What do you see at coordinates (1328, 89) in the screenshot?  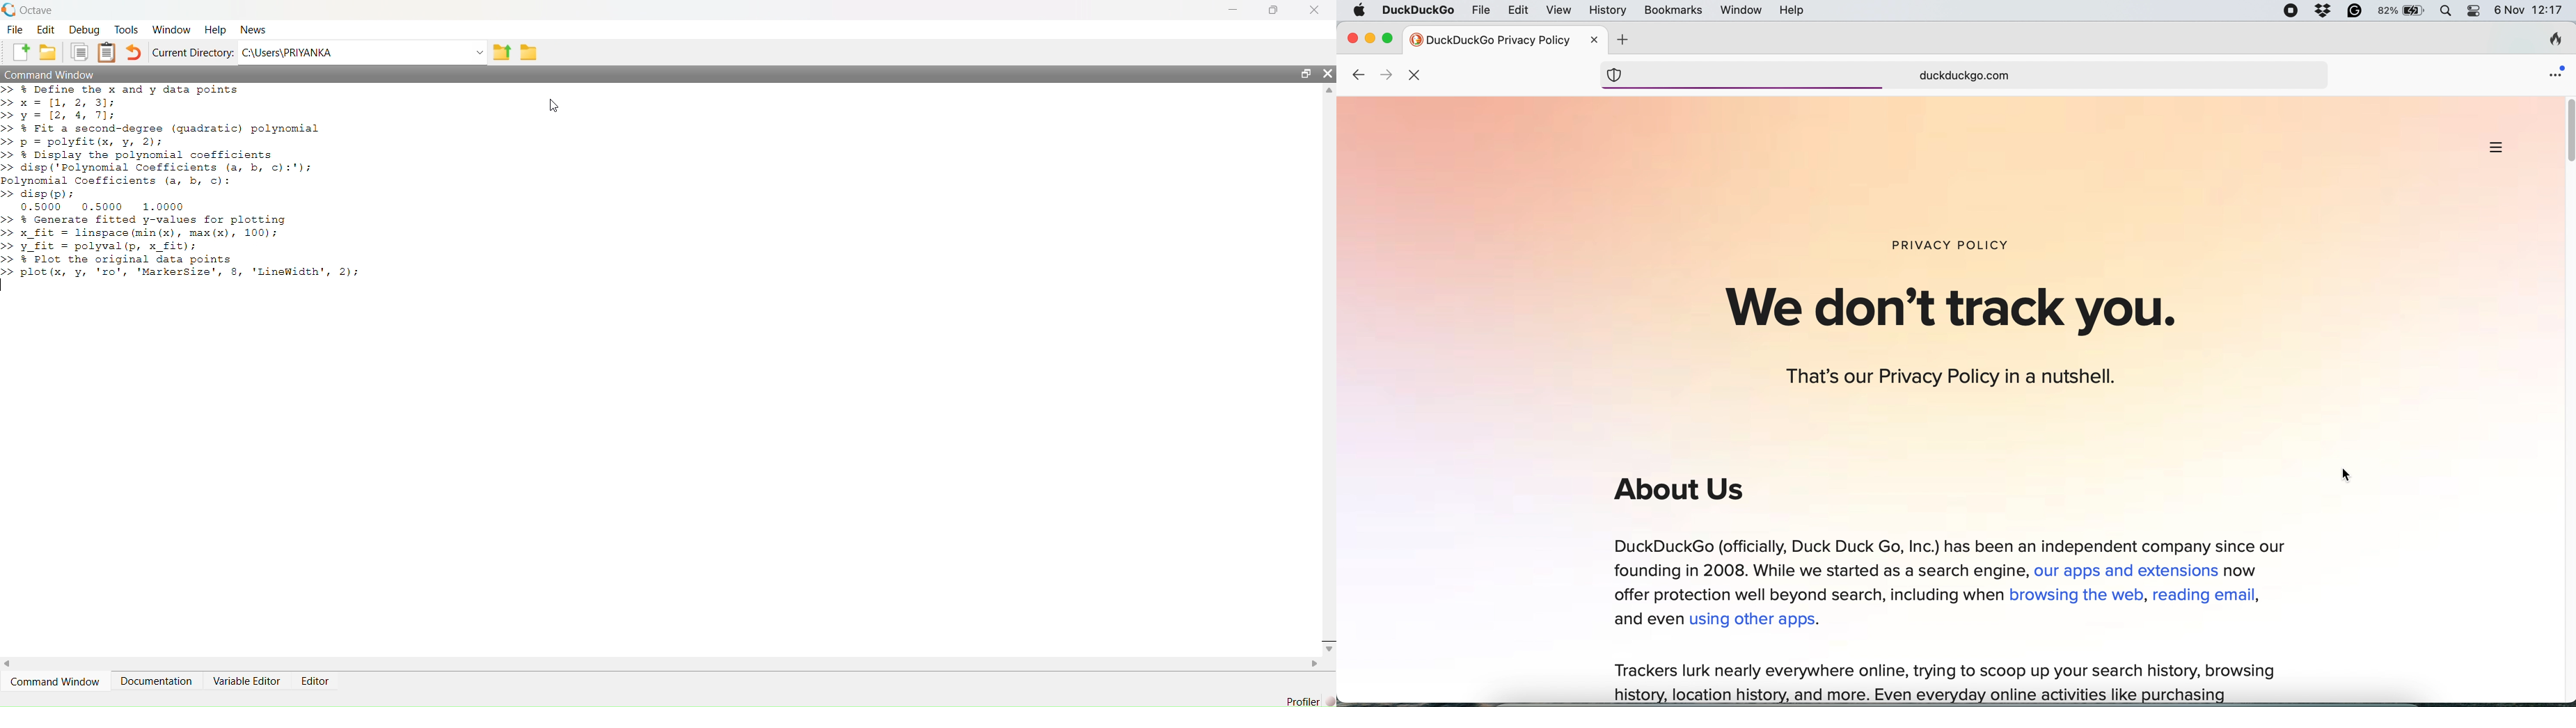 I see `Up` at bounding box center [1328, 89].